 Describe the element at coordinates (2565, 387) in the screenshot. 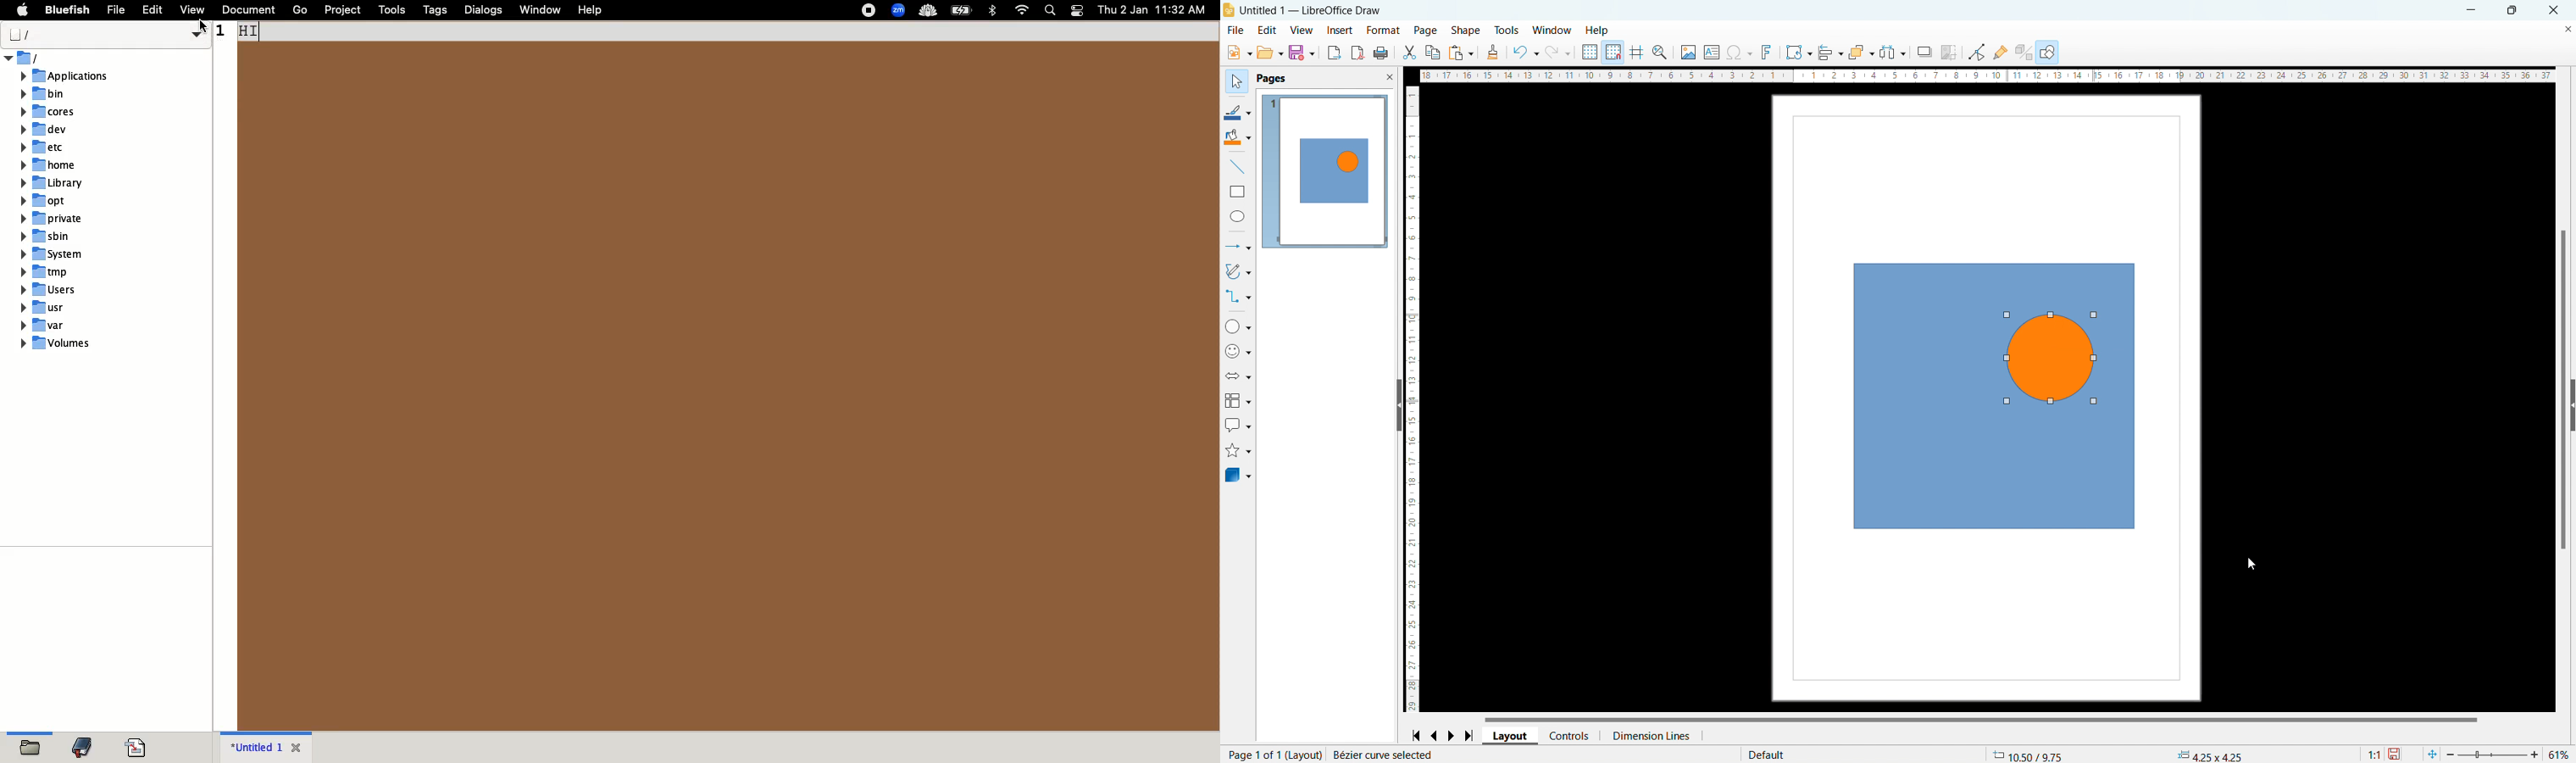

I see `vertical scrollbar` at that location.